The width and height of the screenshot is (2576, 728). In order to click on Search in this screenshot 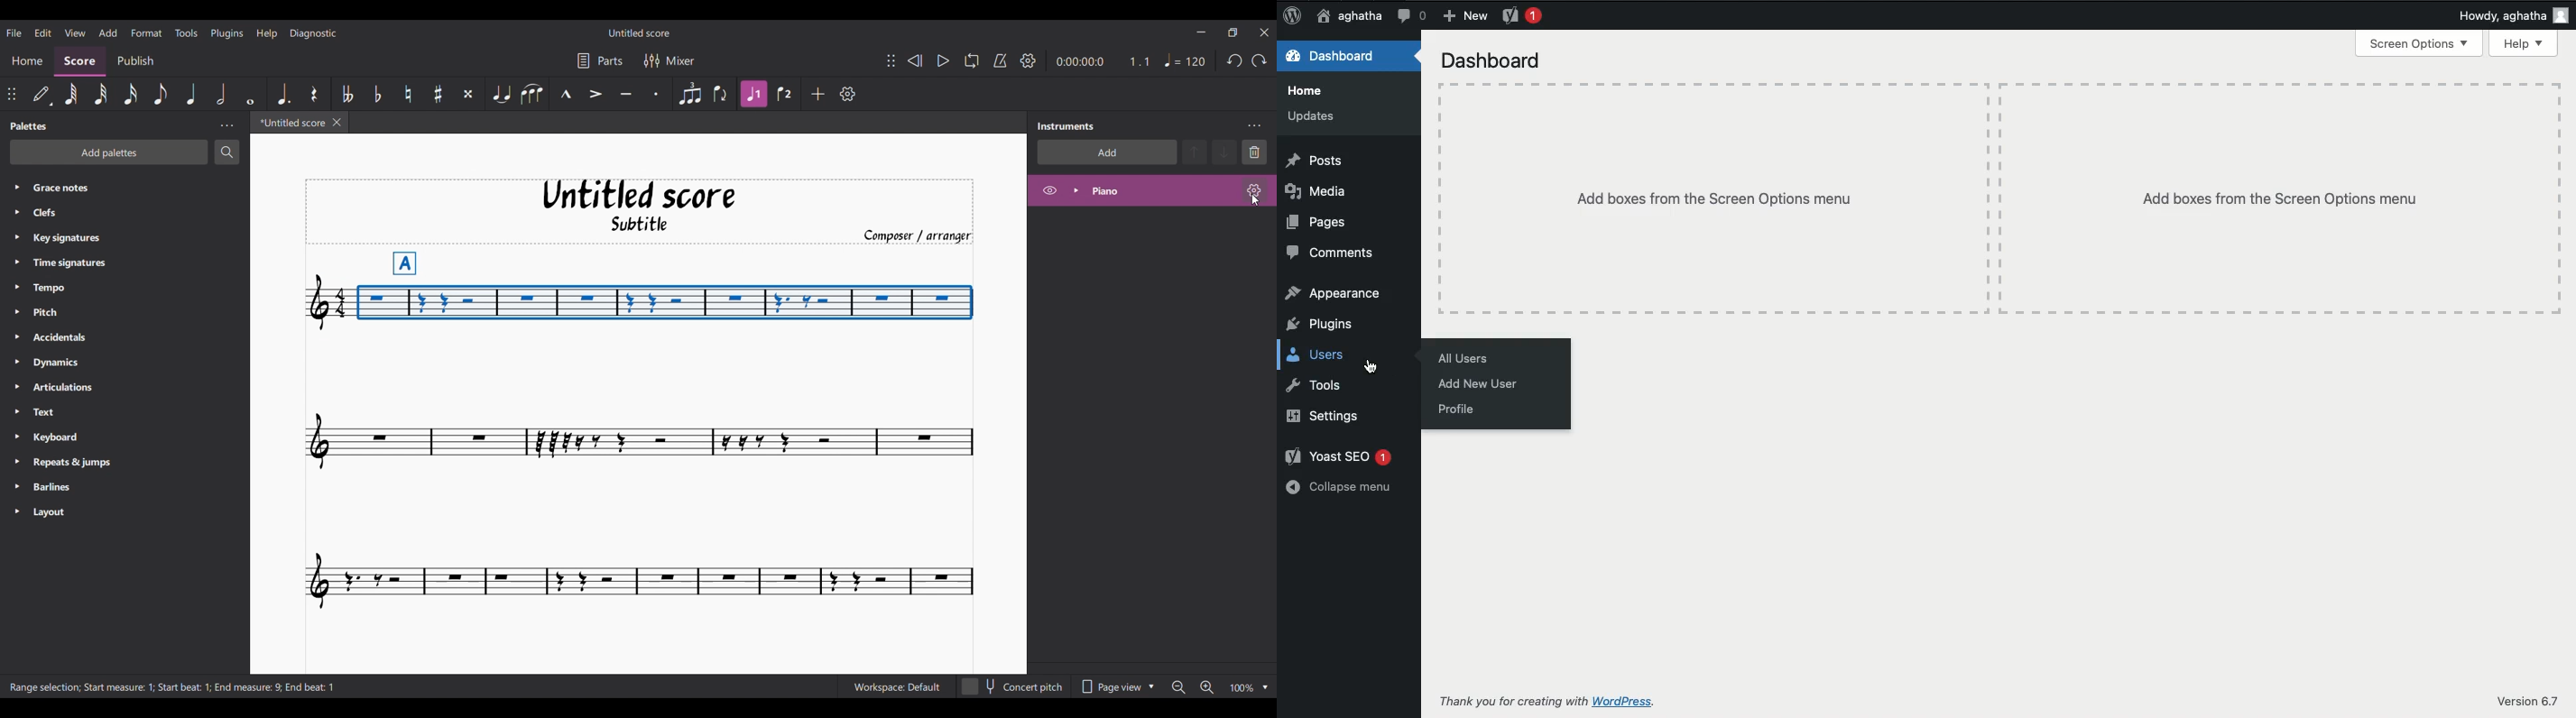, I will do `click(227, 152)`.